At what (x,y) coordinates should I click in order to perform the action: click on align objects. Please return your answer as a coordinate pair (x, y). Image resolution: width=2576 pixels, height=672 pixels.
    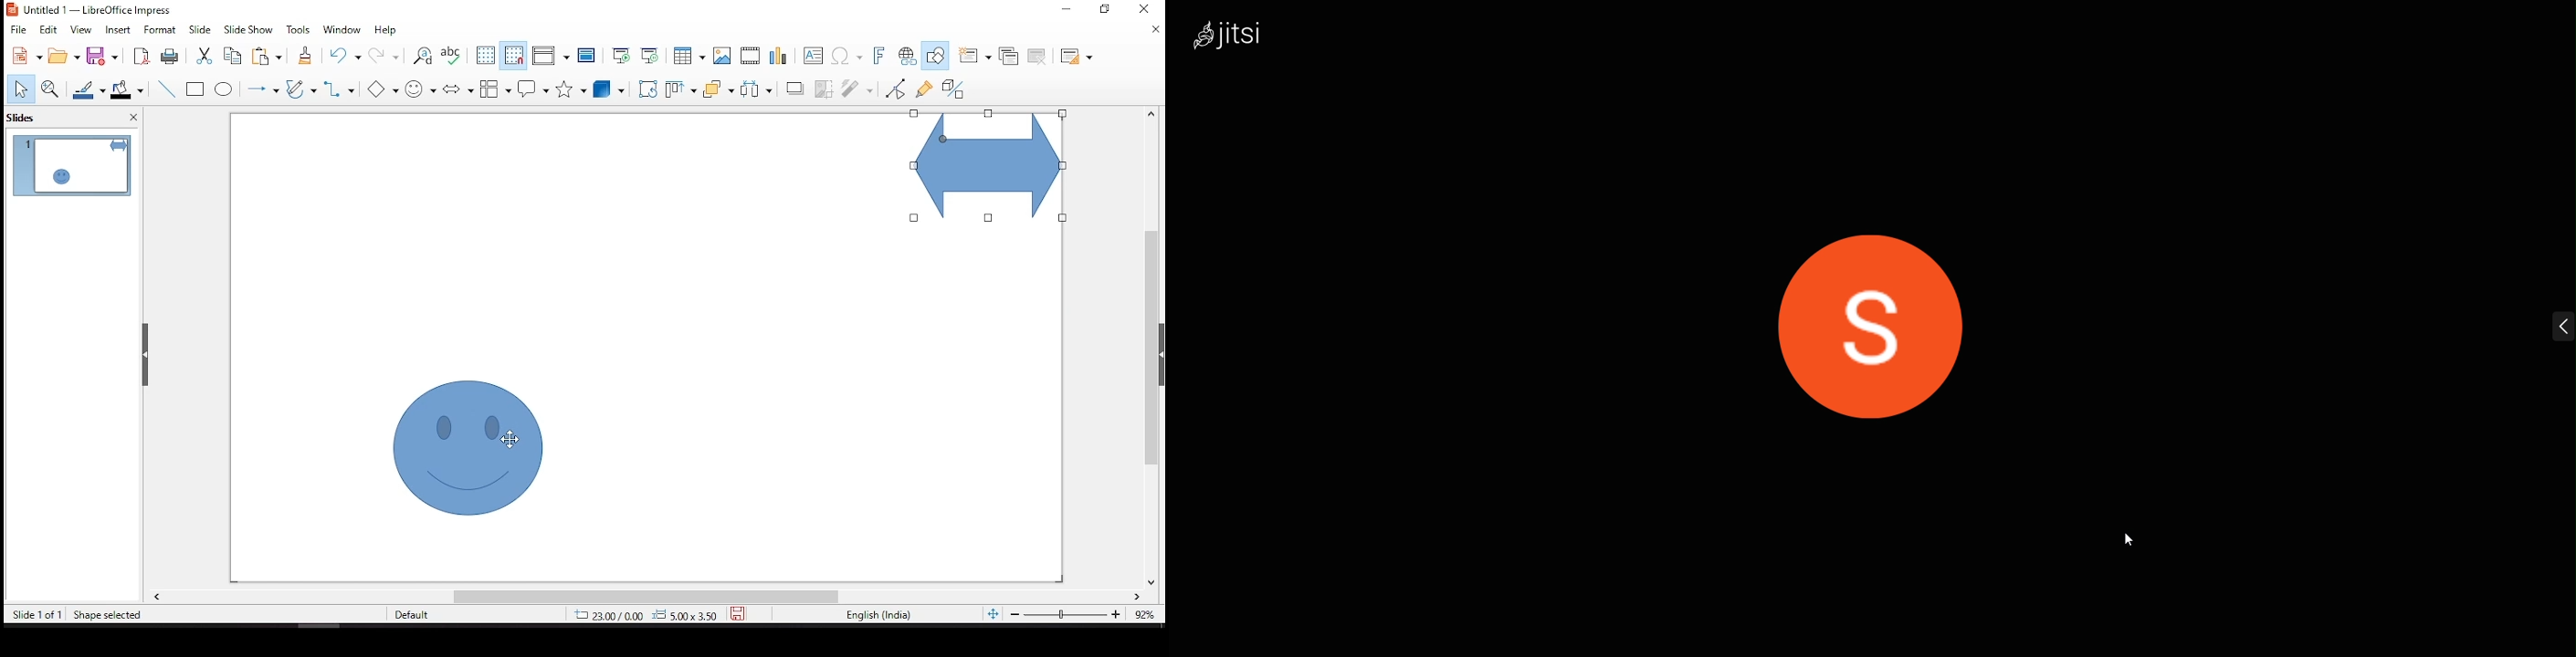
    Looking at the image, I should click on (678, 92).